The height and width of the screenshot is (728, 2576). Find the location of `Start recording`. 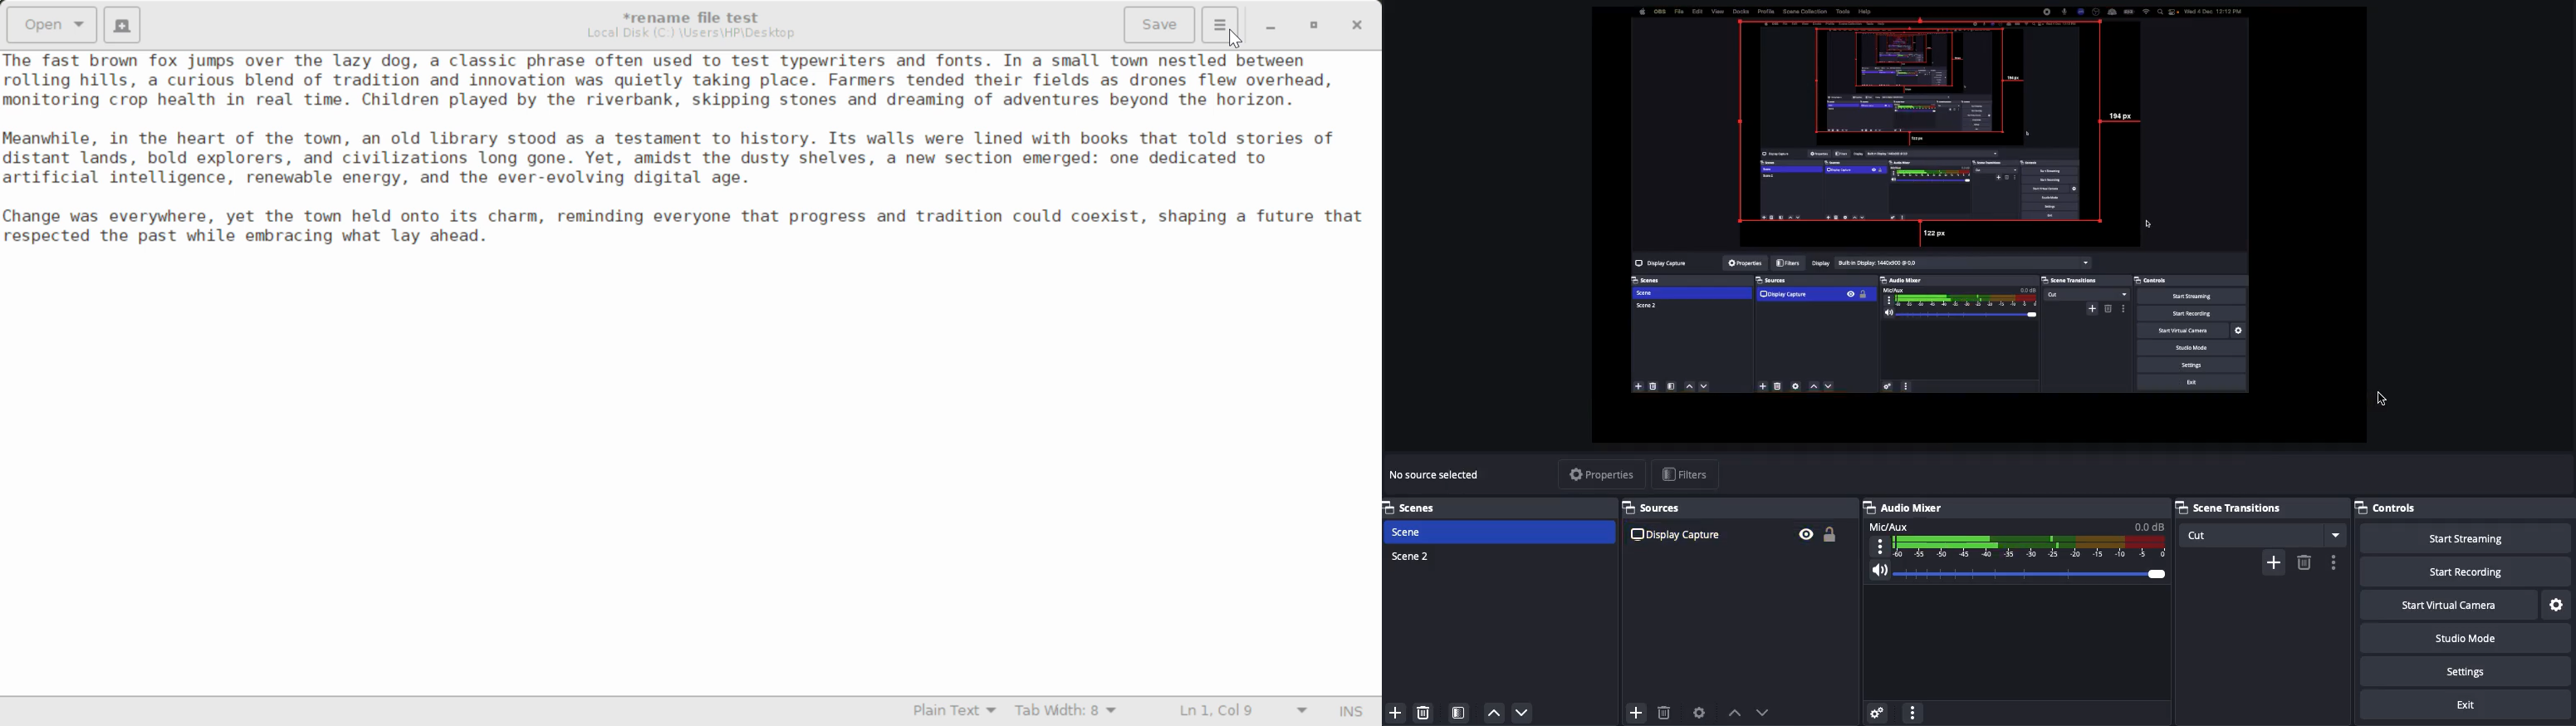

Start recording is located at coordinates (2486, 572).